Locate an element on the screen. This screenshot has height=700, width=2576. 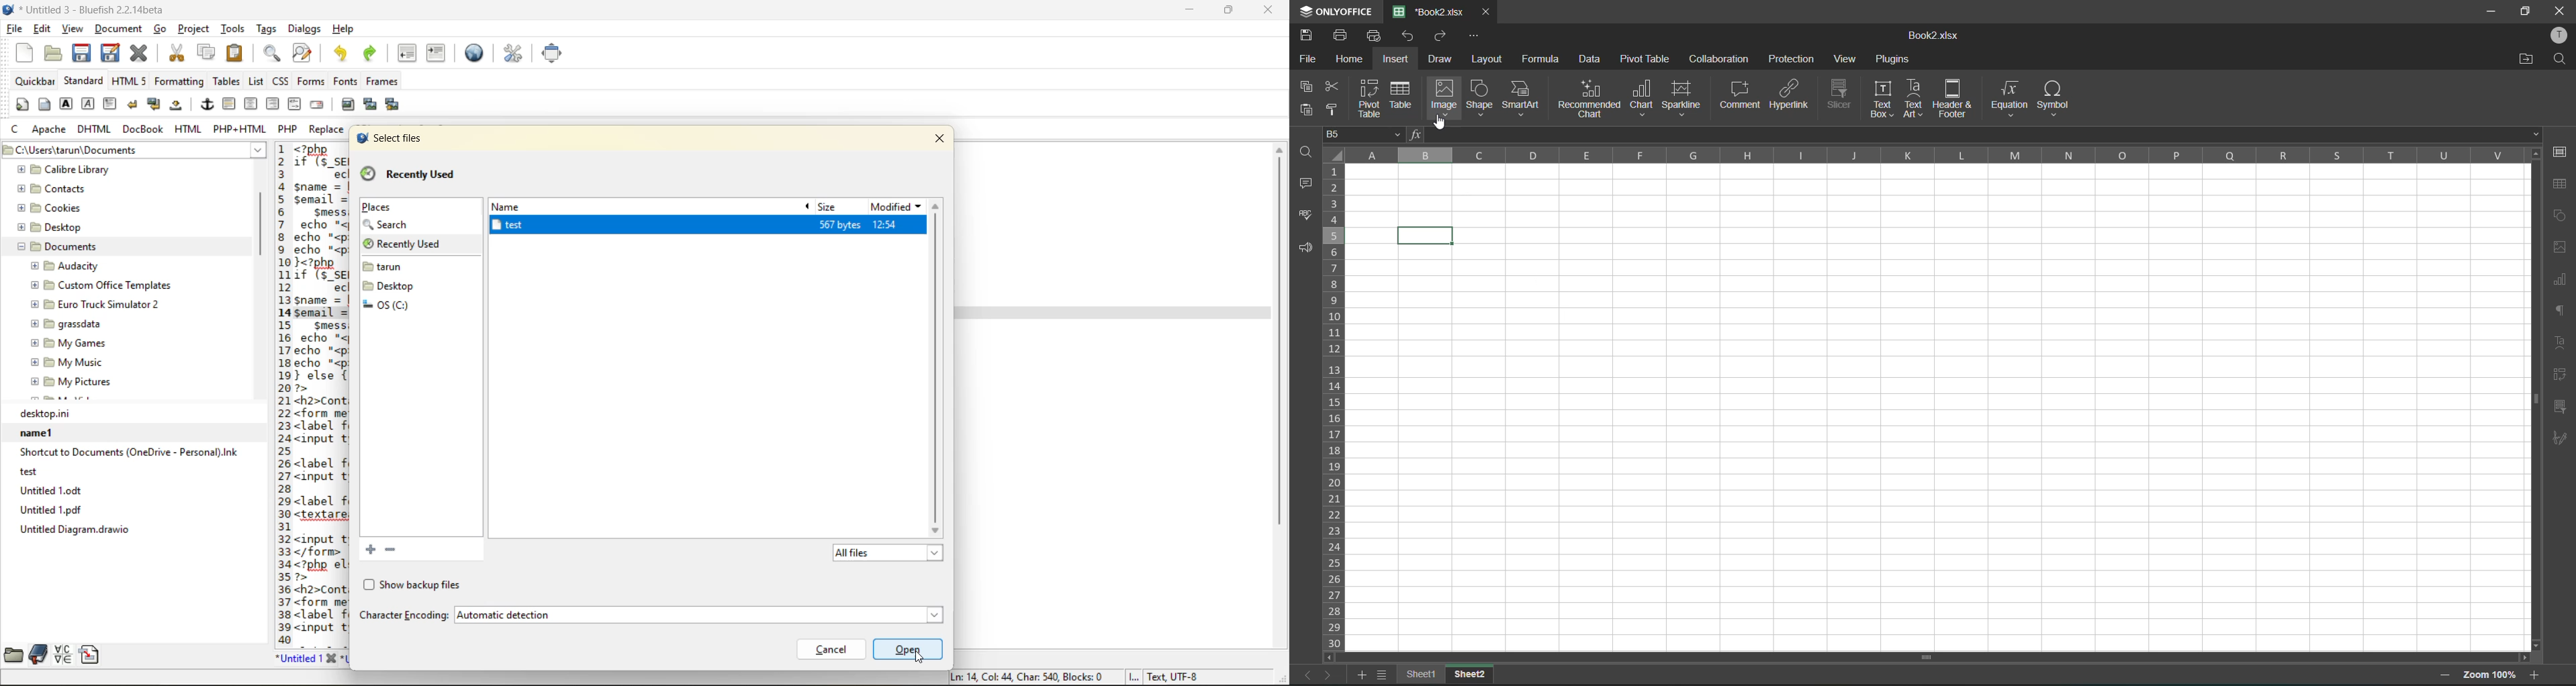
strong is located at coordinates (66, 106).